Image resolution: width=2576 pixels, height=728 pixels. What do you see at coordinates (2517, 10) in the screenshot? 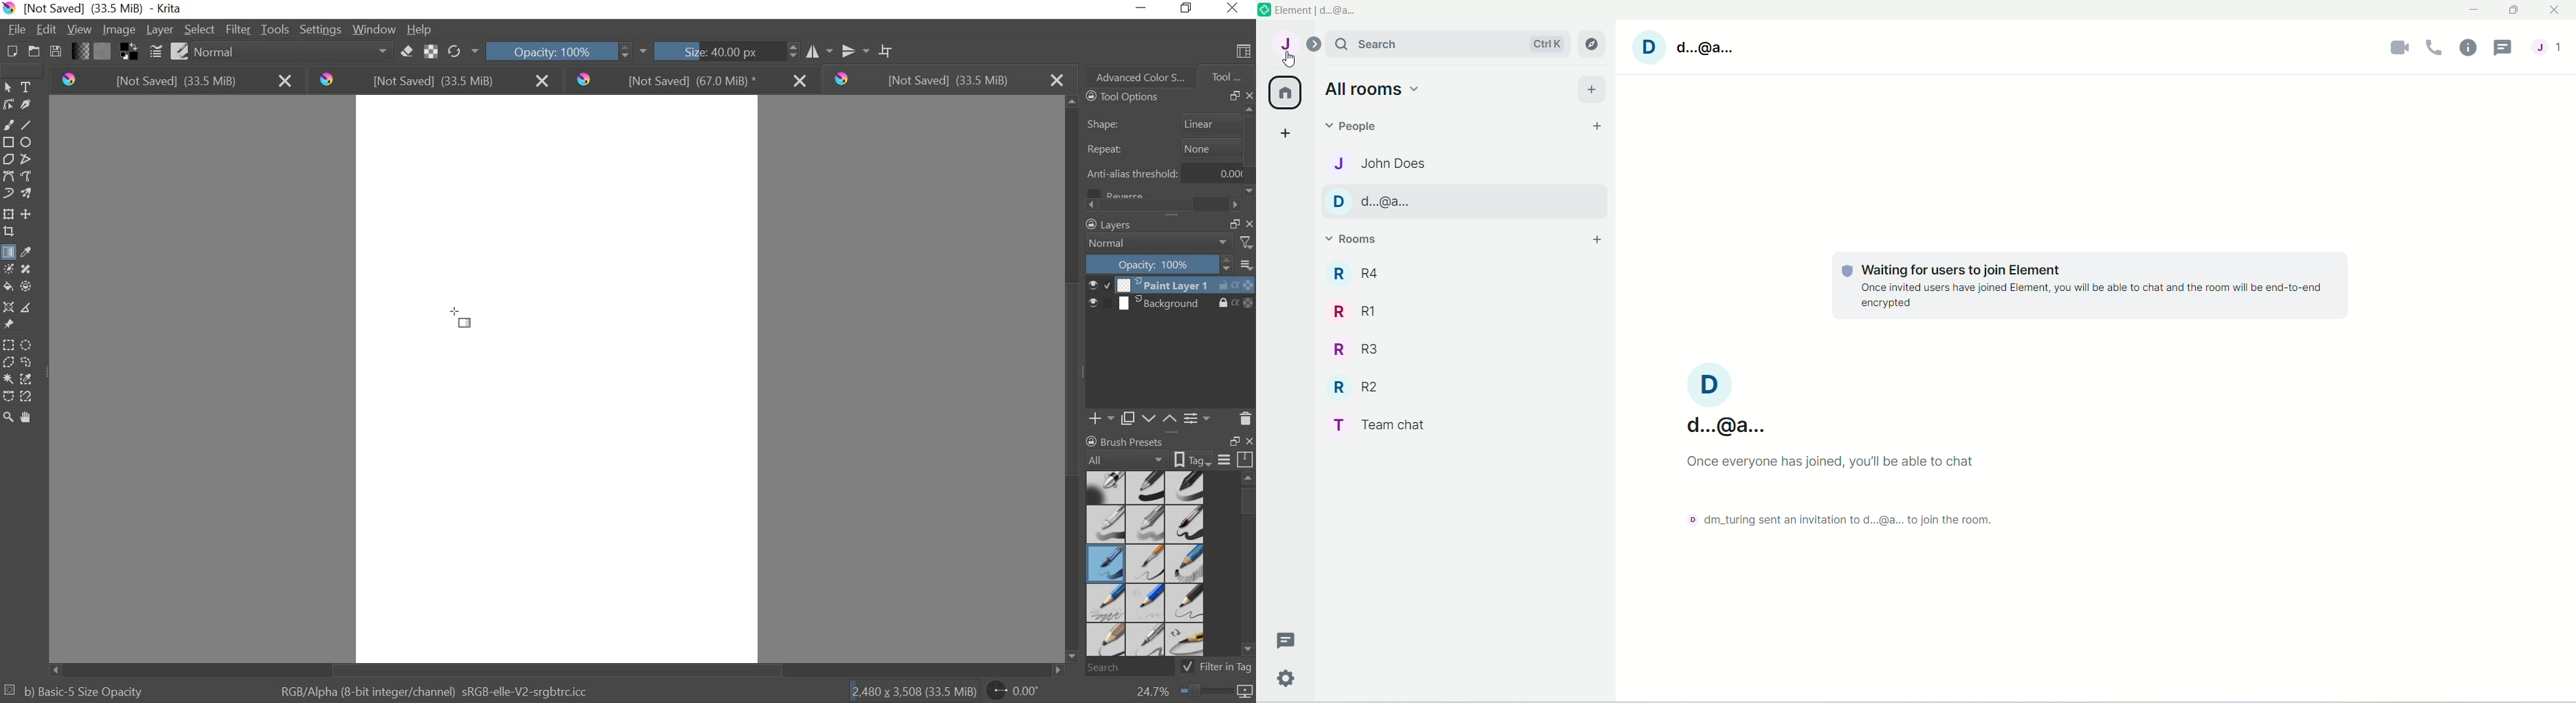
I see `Maximize` at bounding box center [2517, 10].